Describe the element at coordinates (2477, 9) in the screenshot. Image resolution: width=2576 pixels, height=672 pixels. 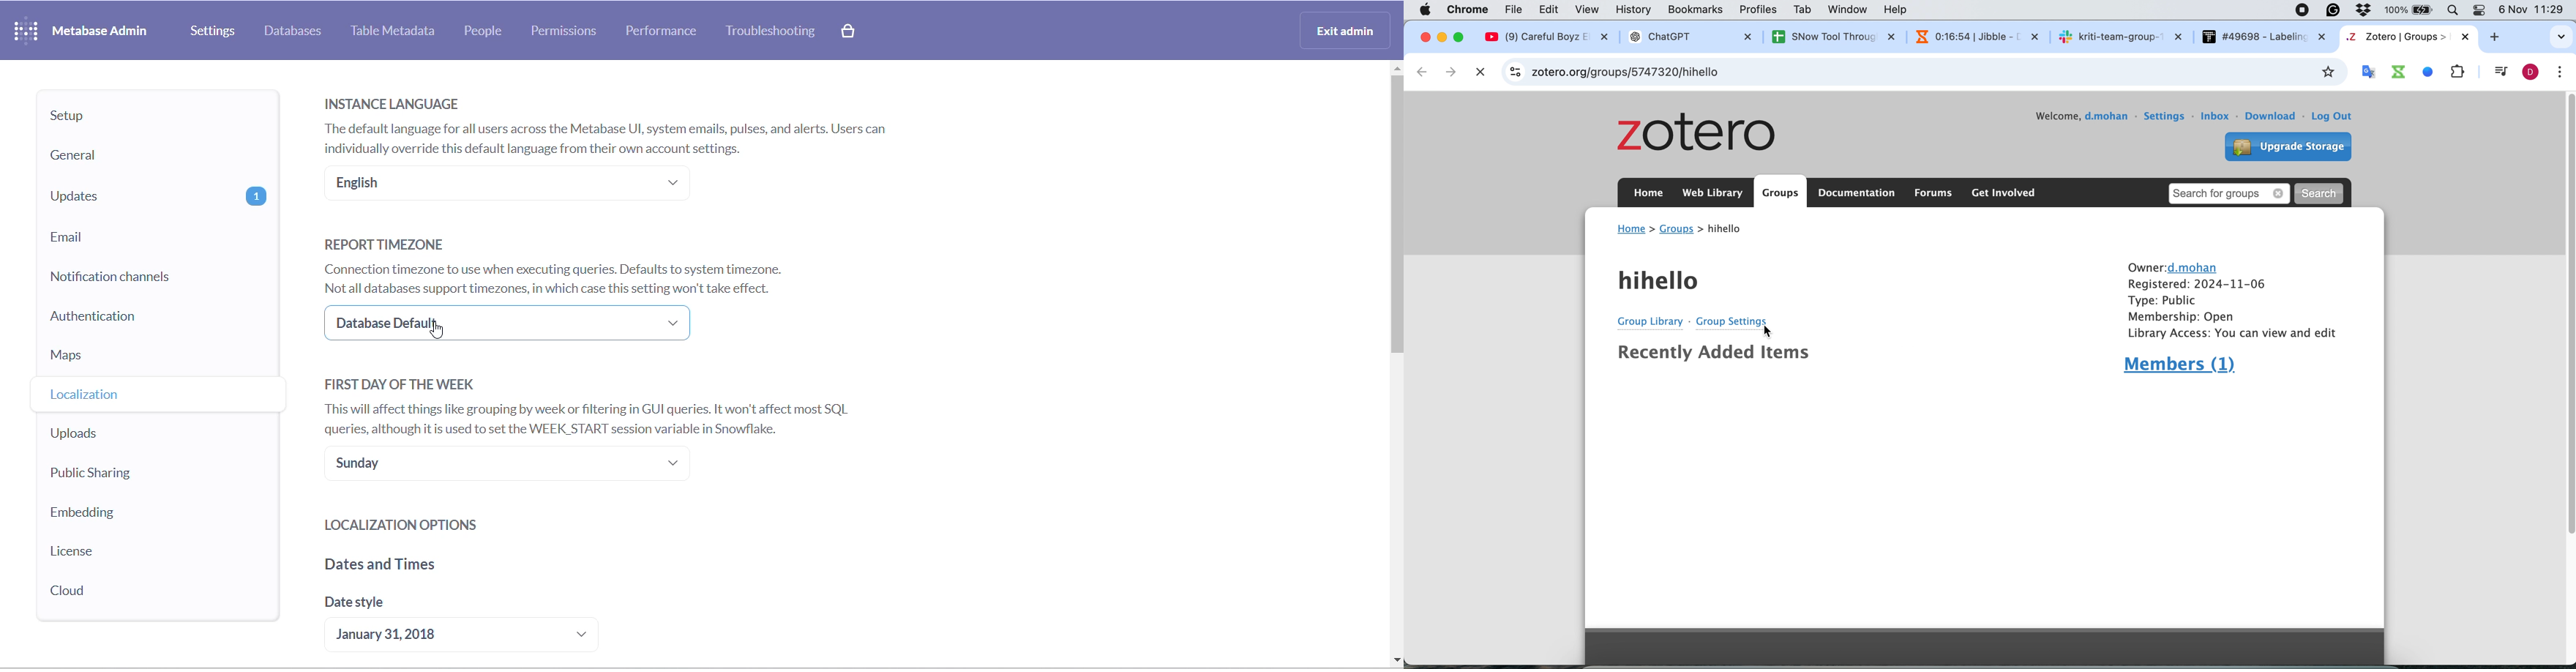
I see `Theme change` at that location.